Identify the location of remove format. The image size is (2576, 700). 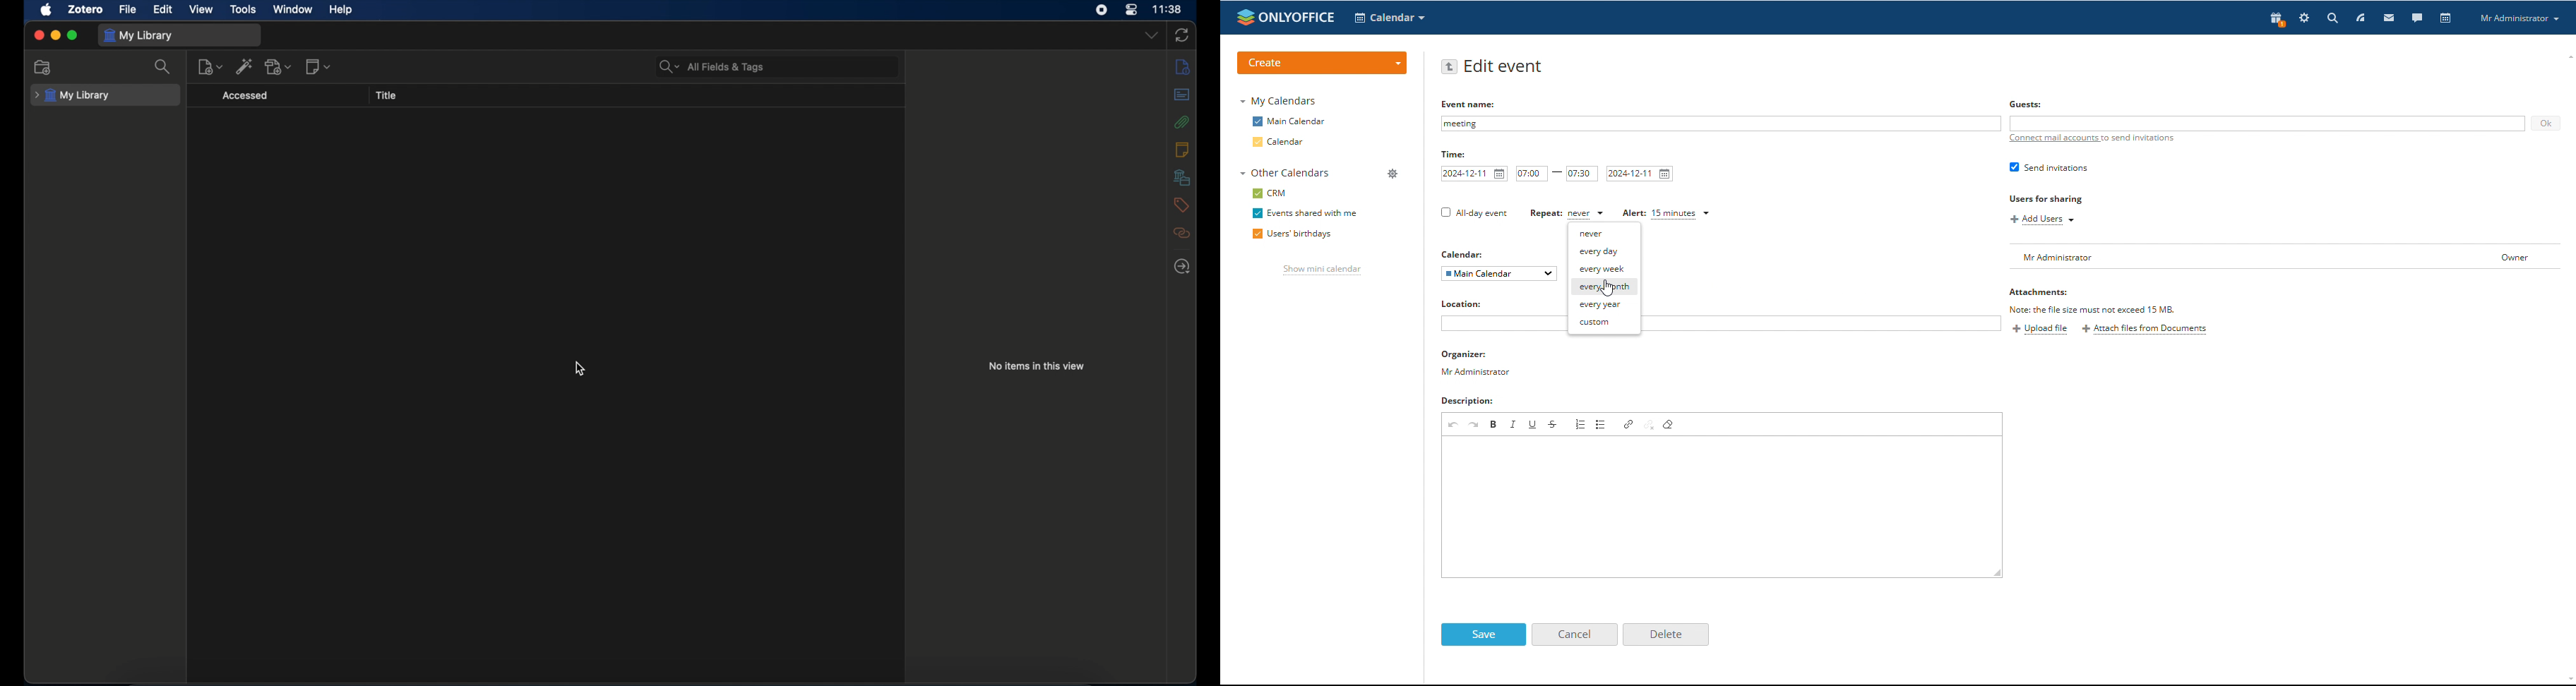
(1669, 423).